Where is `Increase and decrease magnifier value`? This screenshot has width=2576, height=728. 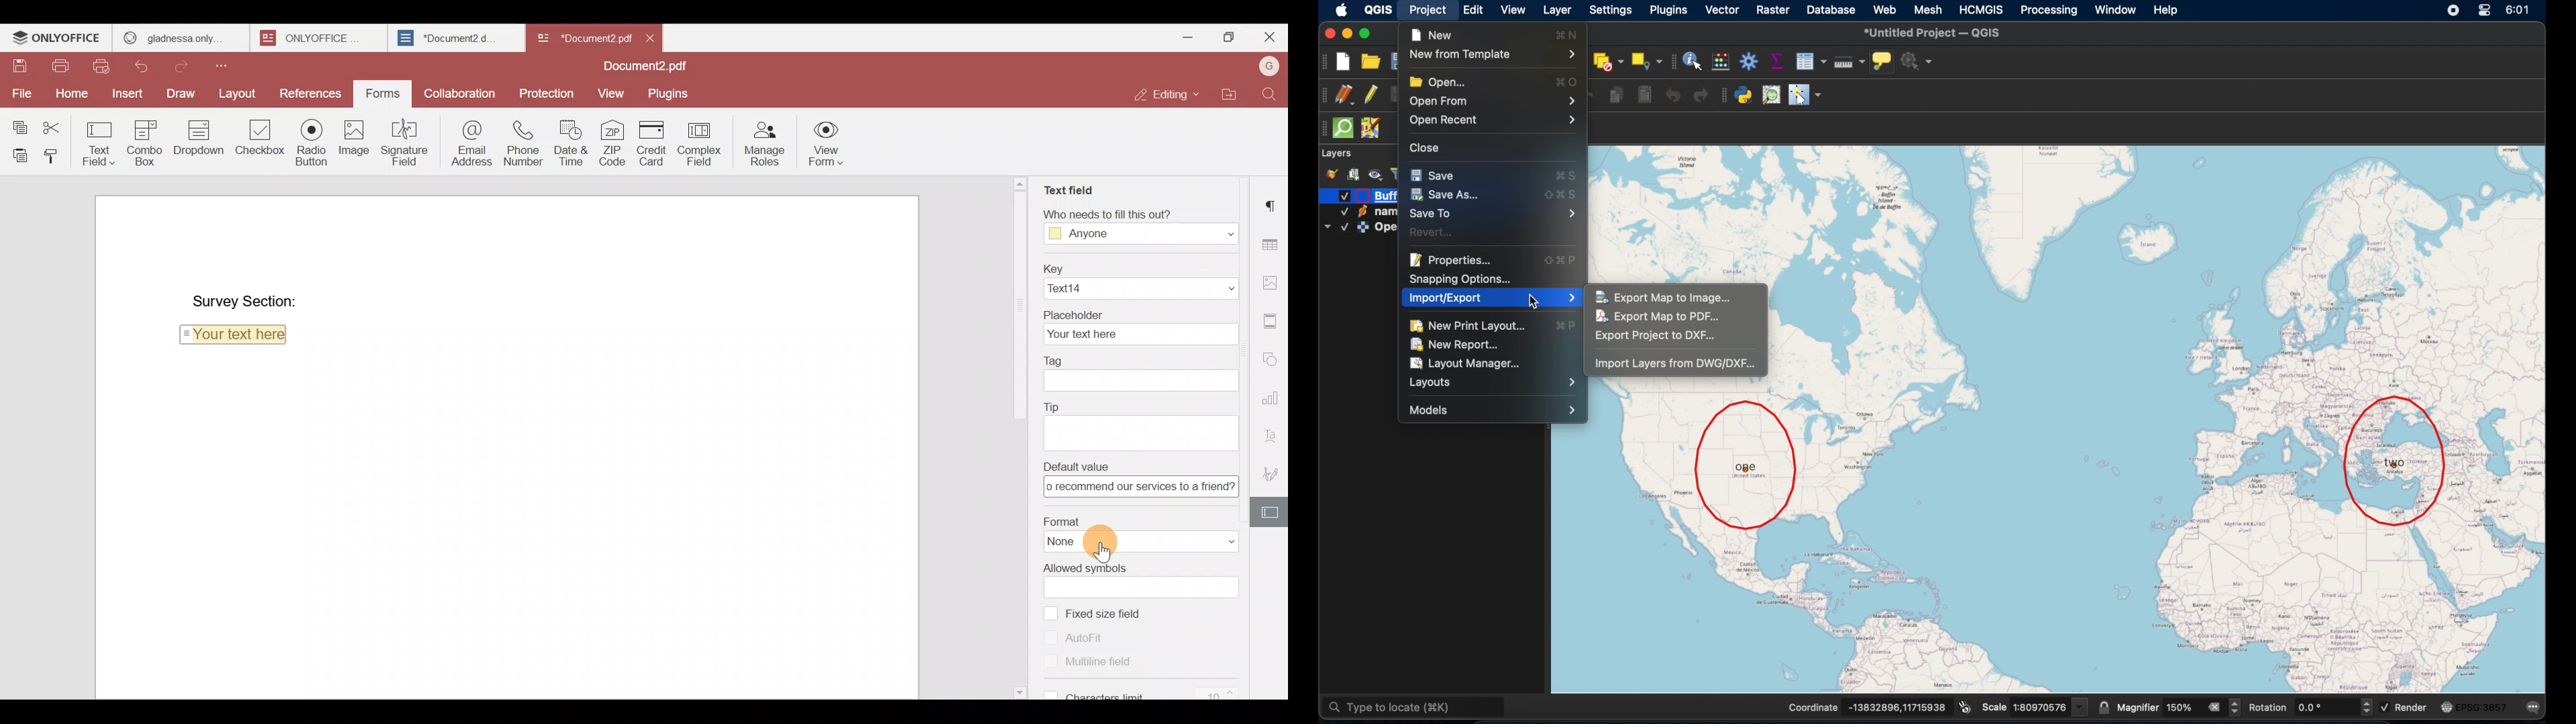 Increase and decrease magnifier value is located at coordinates (2235, 707).